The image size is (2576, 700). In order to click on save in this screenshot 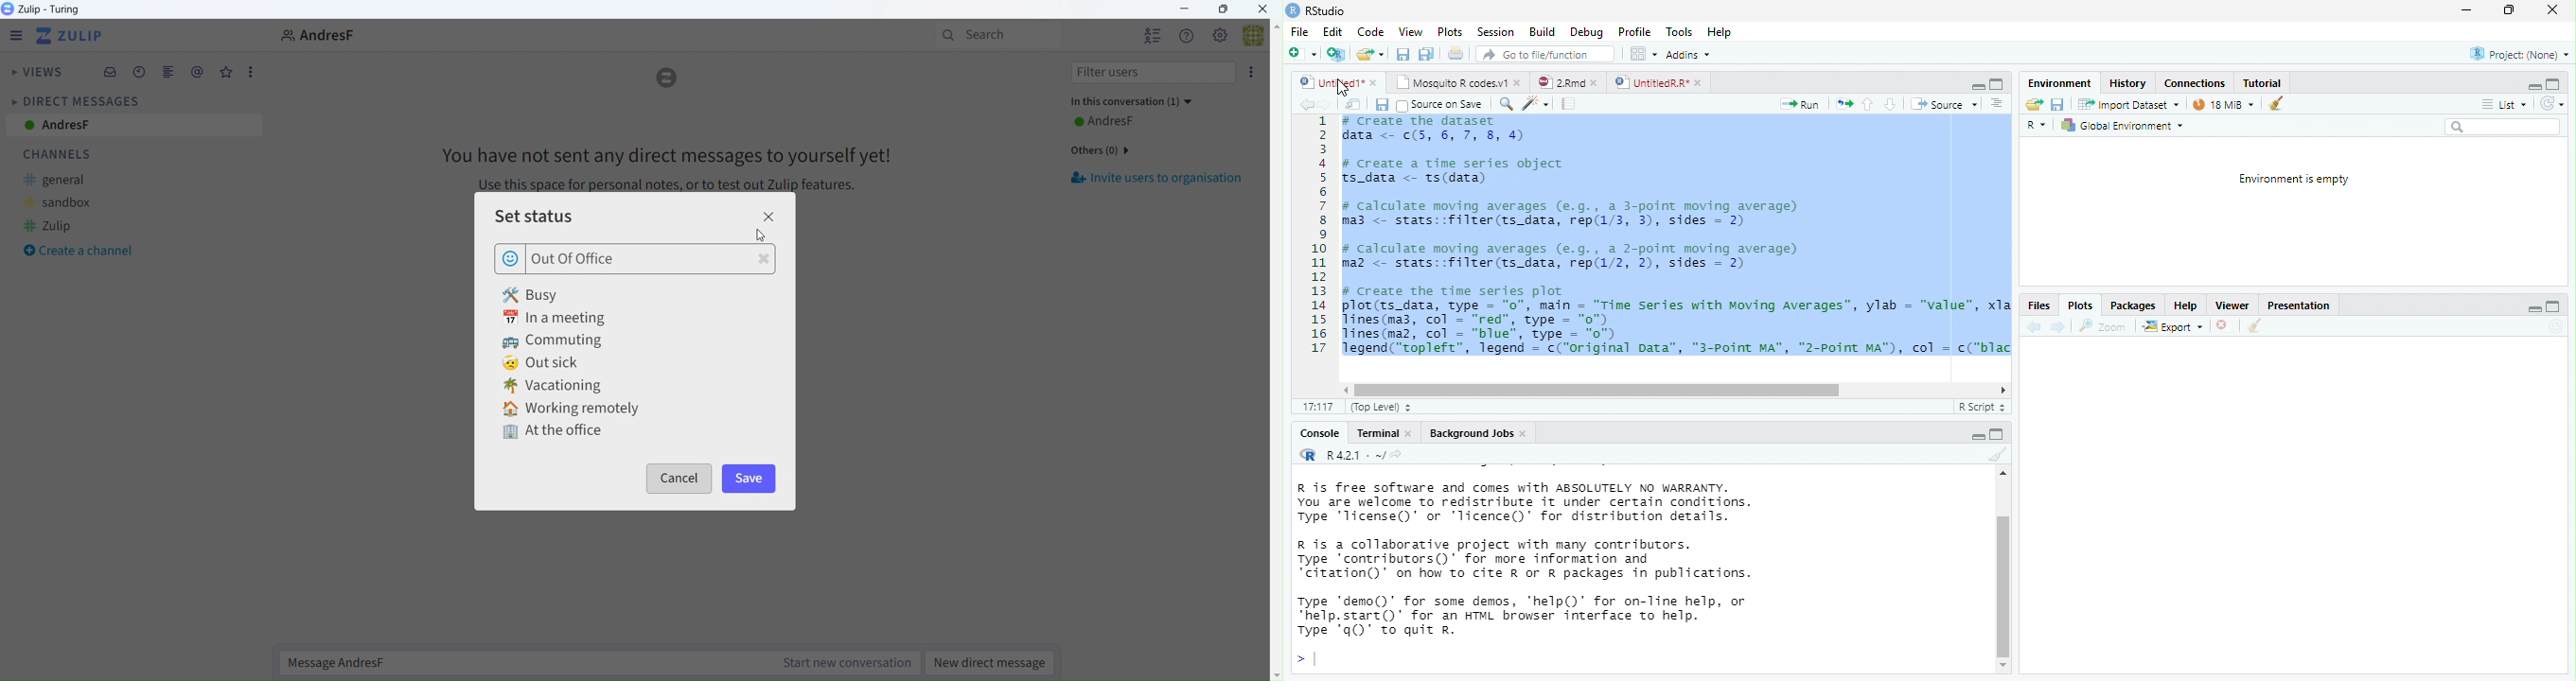, I will do `click(1381, 105)`.